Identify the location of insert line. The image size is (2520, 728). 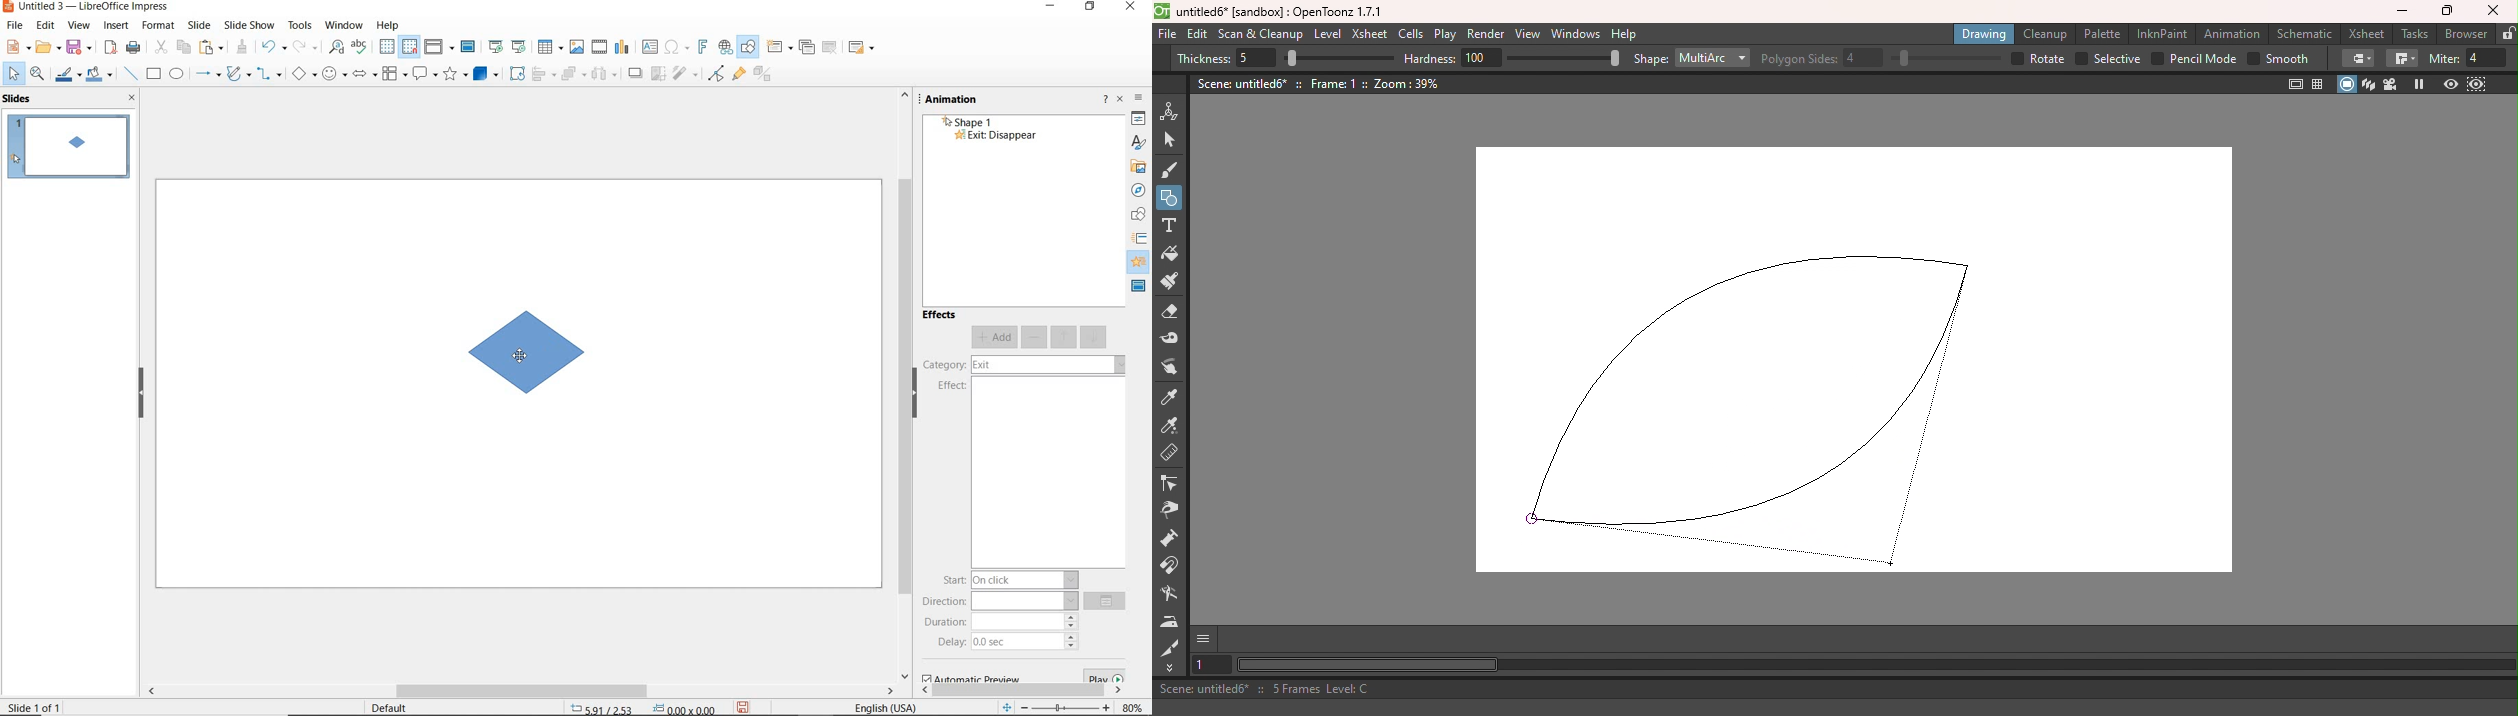
(131, 73).